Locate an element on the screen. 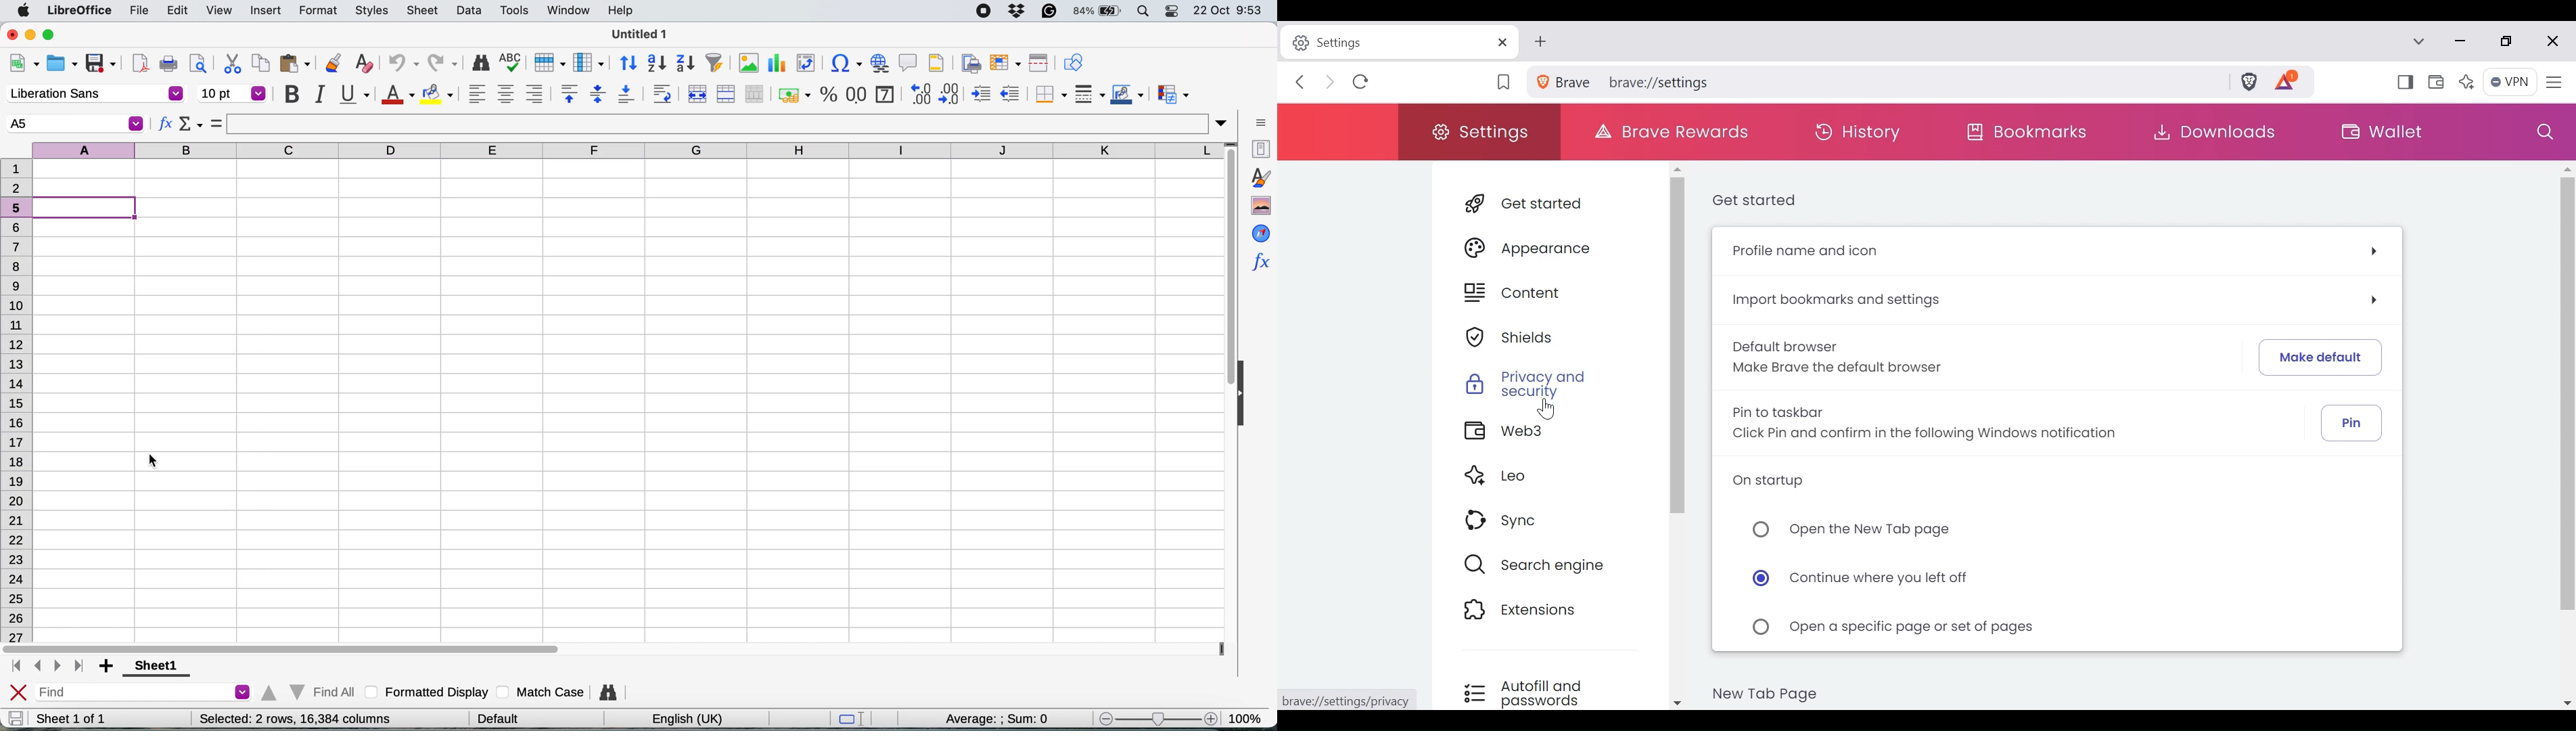  styles is located at coordinates (1260, 177).